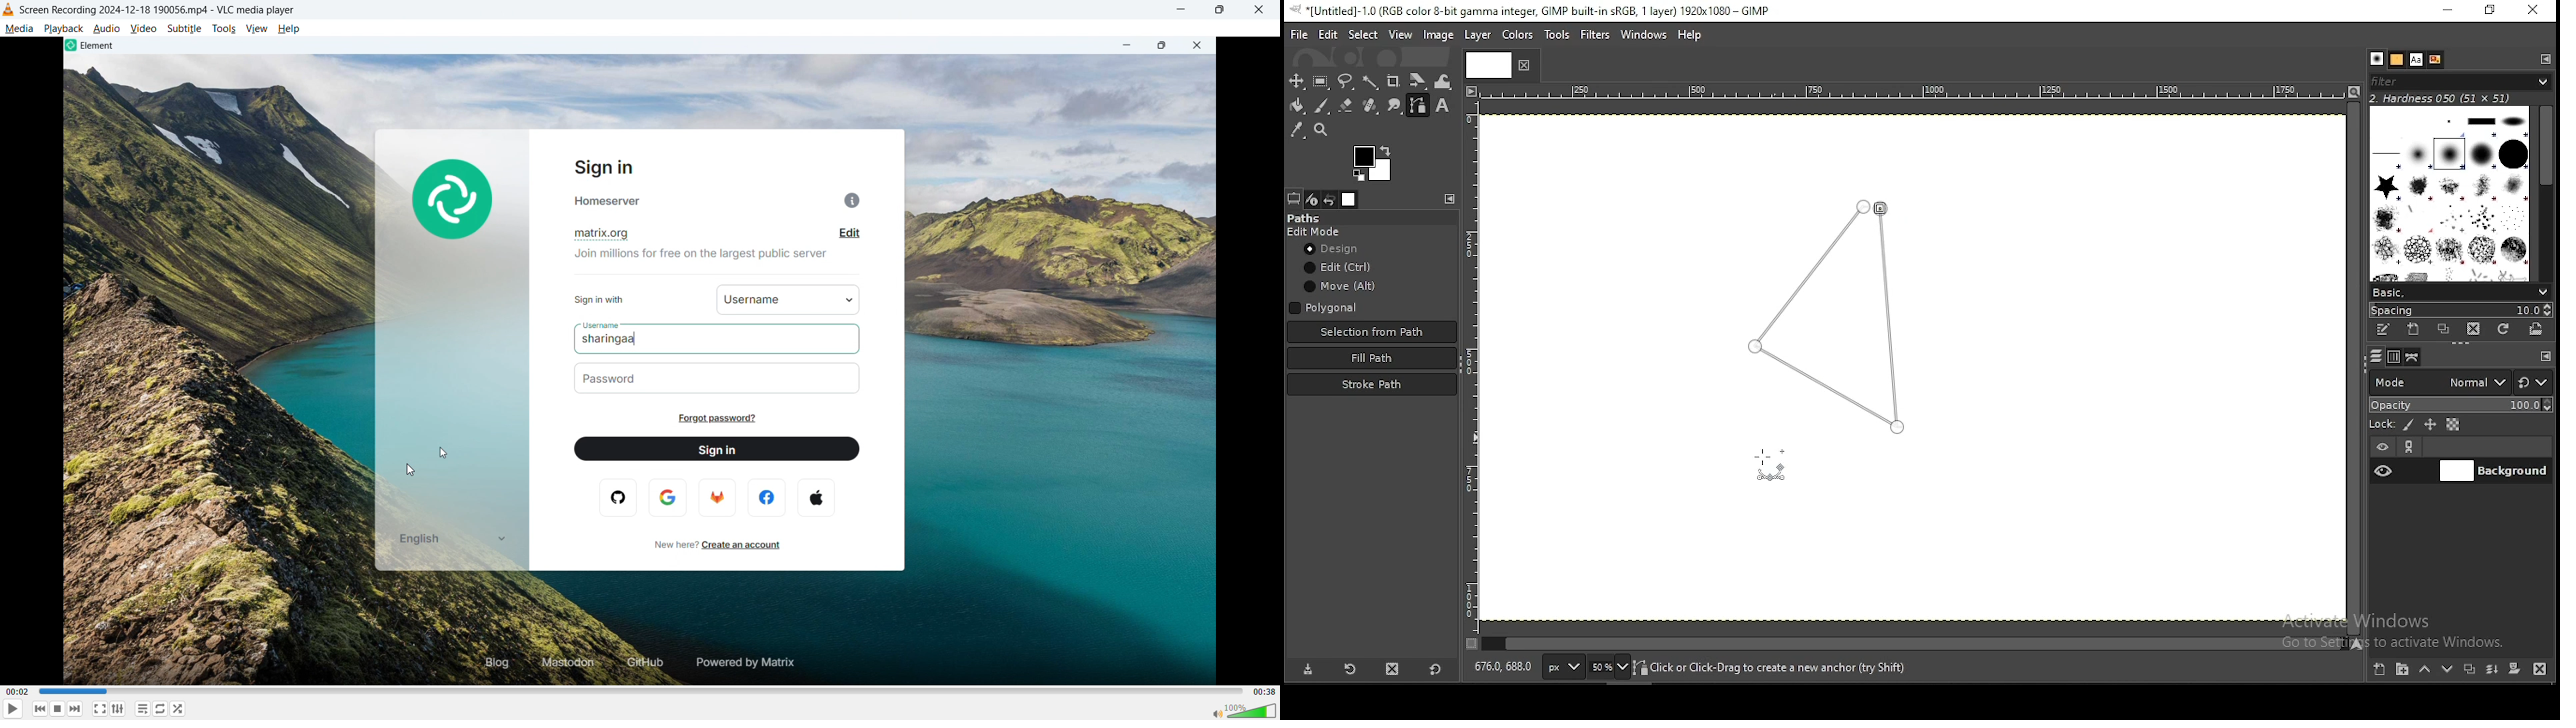 Image resolution: width=2576 pixels, height=728 pixels. What do you see at coordinates (564, 663) in the screenshot?
I see `Mastodon` at bounding box center [564, 663].